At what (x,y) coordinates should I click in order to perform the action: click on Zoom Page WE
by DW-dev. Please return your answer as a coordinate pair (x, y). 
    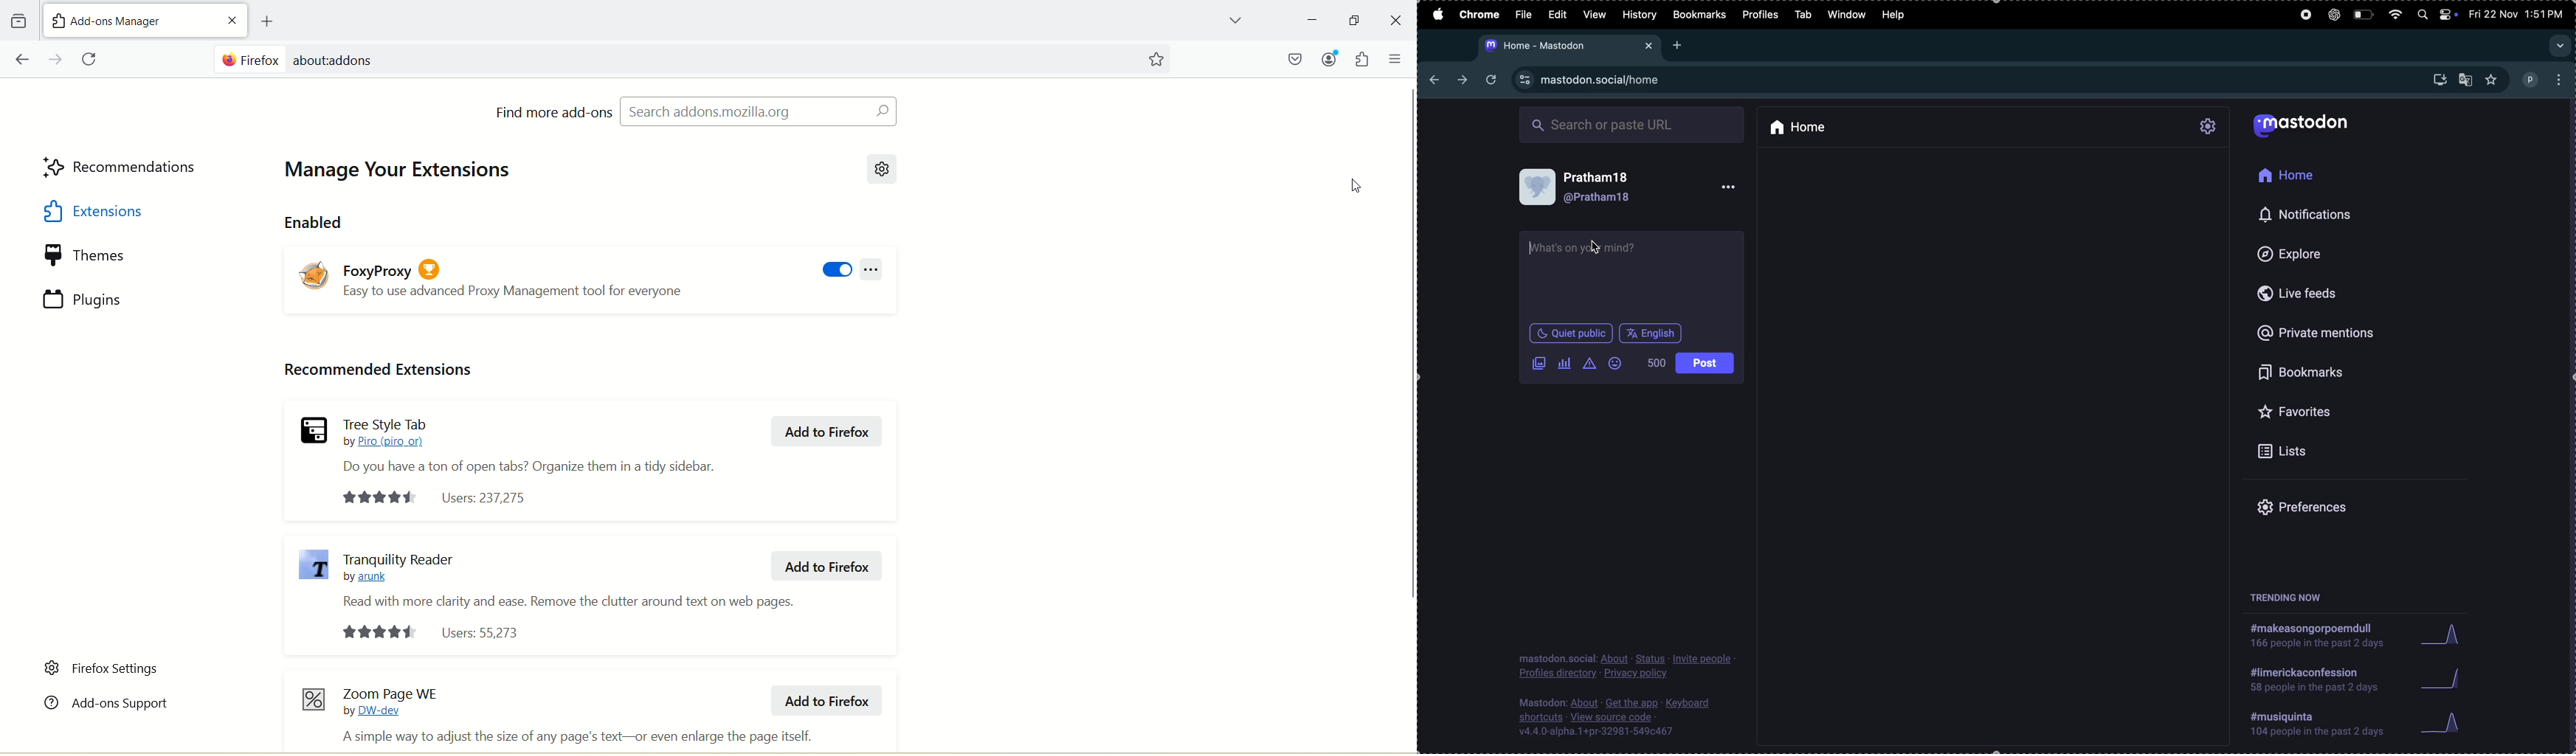
    Looking at the image, I should click on (392, 701).